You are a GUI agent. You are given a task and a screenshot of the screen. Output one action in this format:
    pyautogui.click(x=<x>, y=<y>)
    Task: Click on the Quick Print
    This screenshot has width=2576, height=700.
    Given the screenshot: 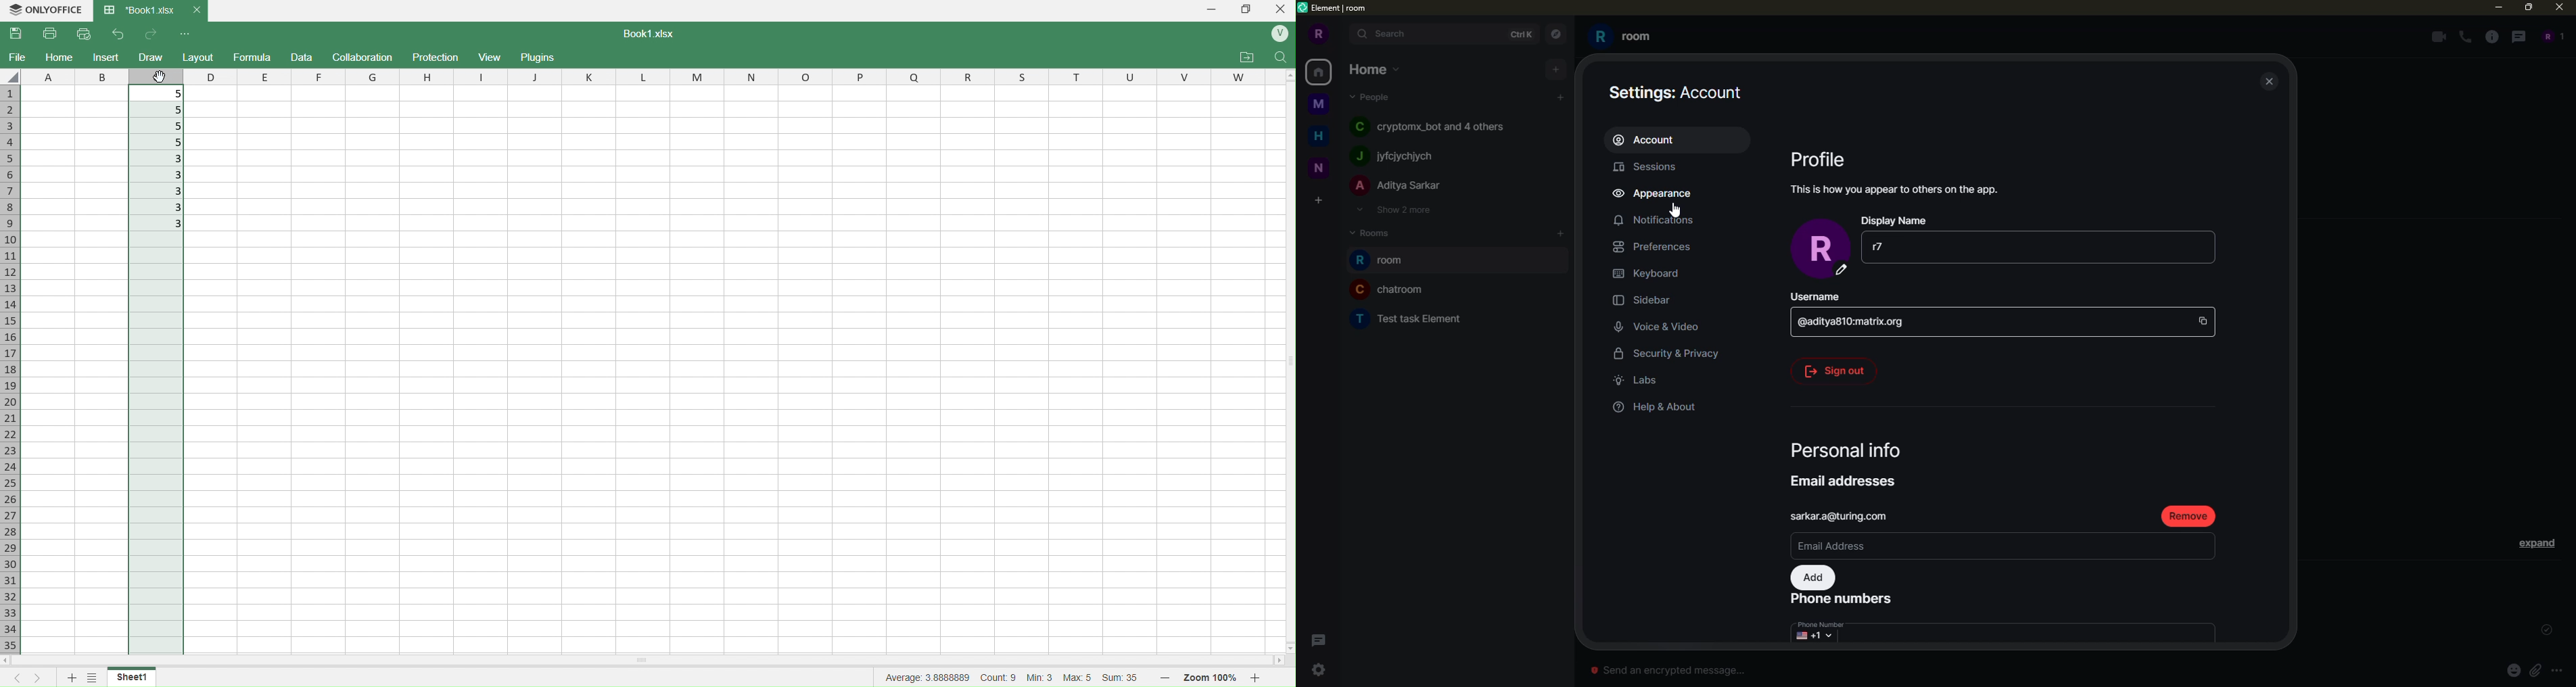 What is the action you would take?
    pyautogui.click(x=84, y=33)
    